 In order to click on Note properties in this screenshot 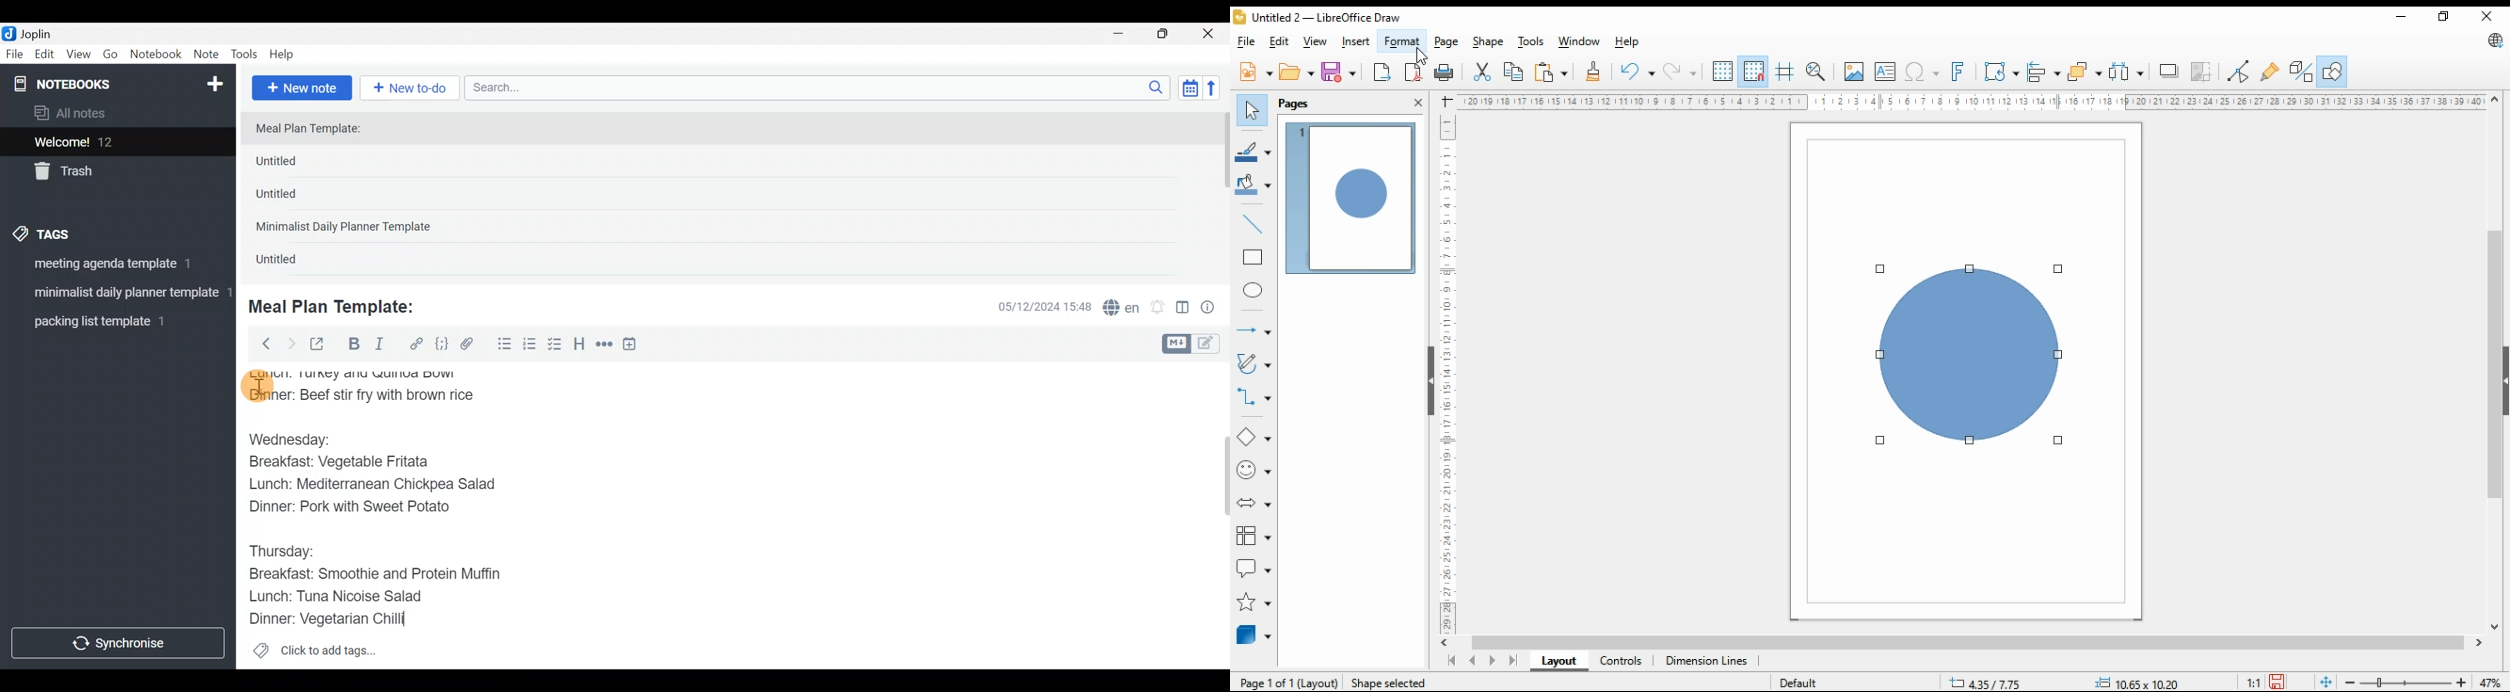, I will do `click(1214, 308)`.